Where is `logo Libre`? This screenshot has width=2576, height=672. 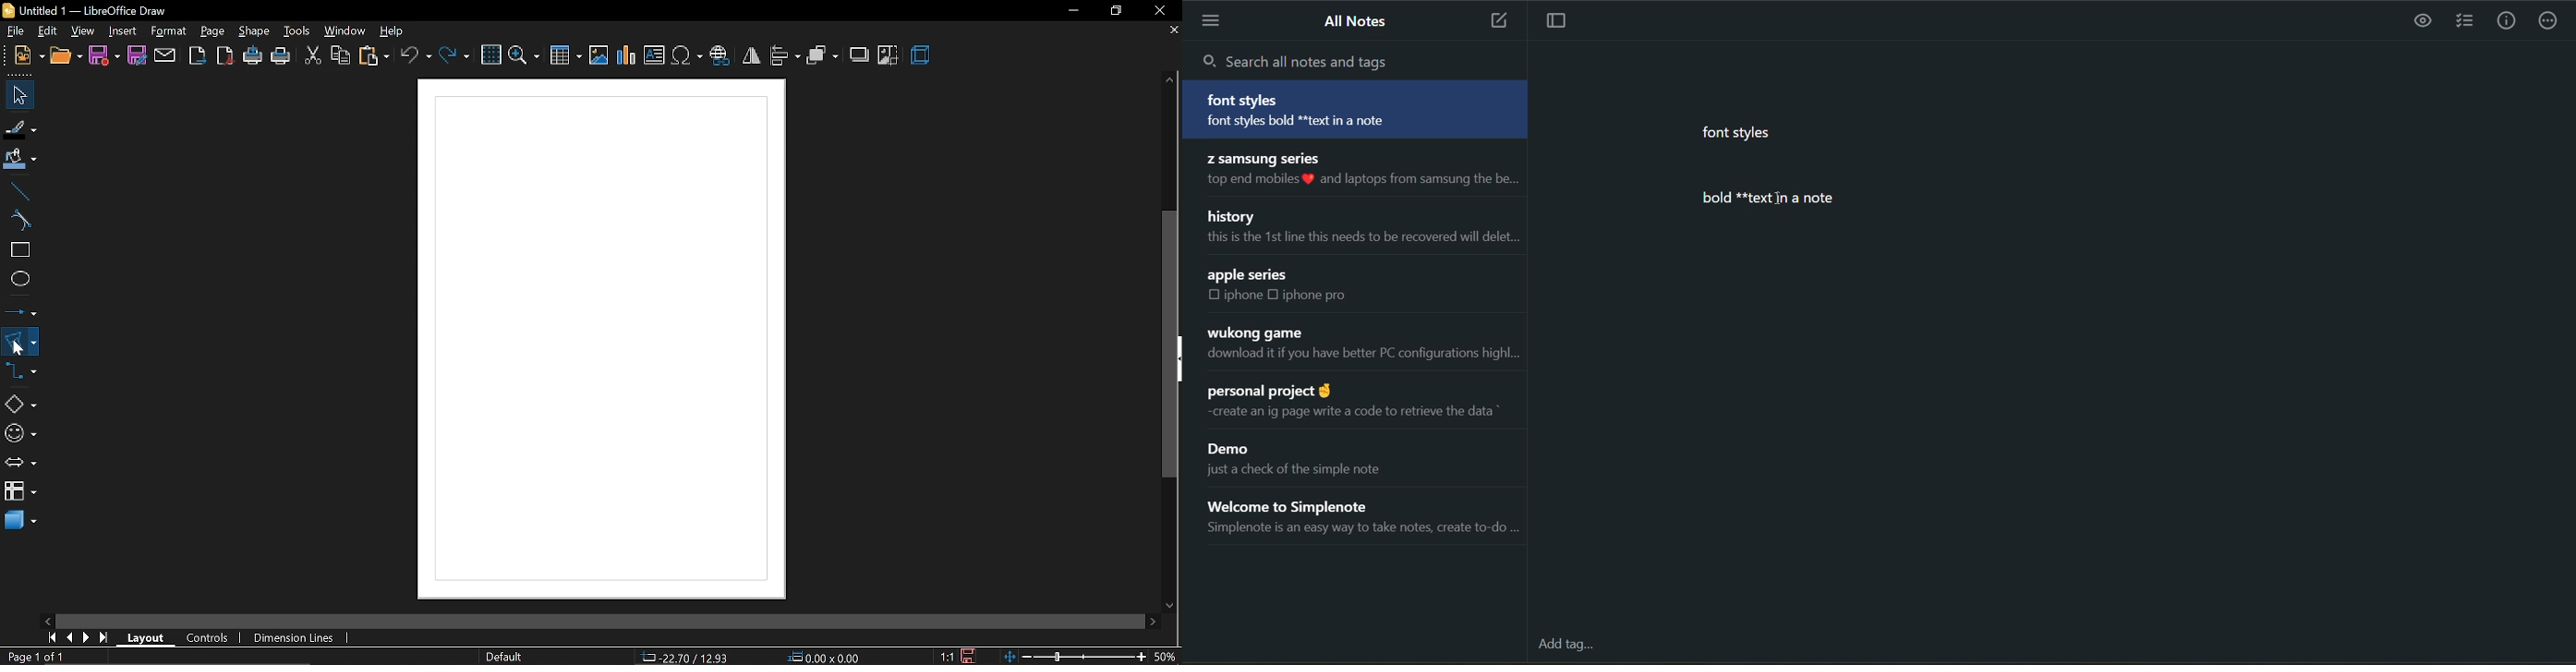
logo Libre is located at coordinates (10, 11).